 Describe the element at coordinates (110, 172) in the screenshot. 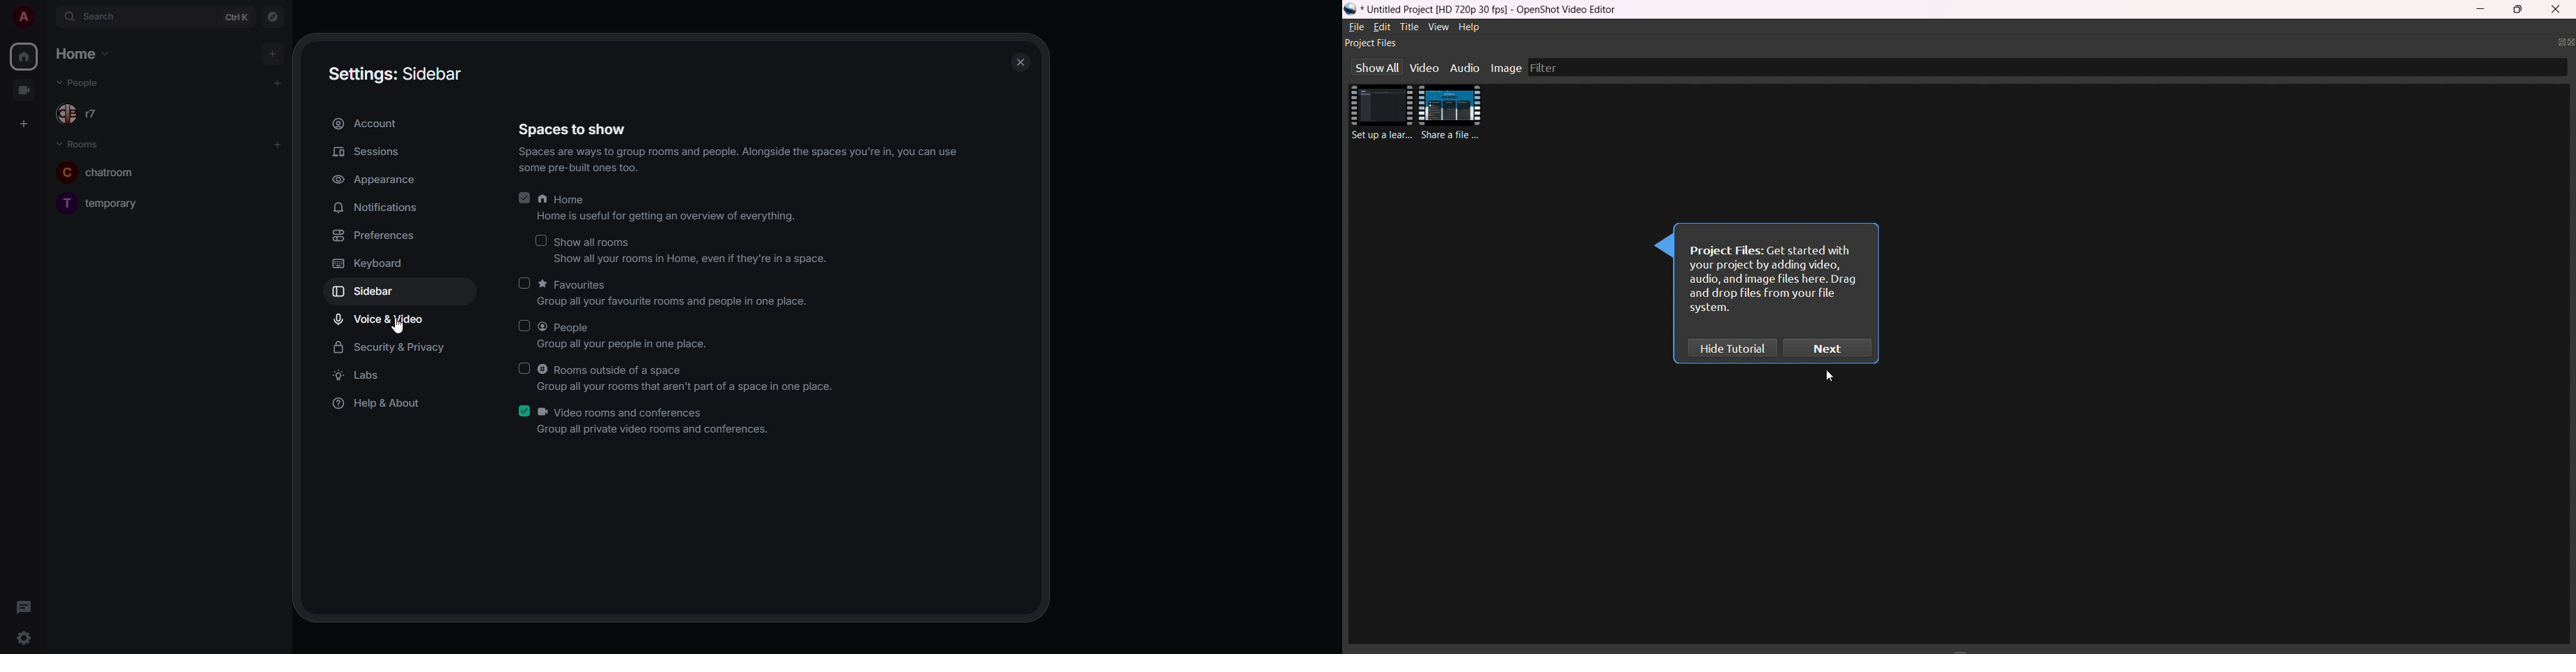

I see `chatroom` at that location.